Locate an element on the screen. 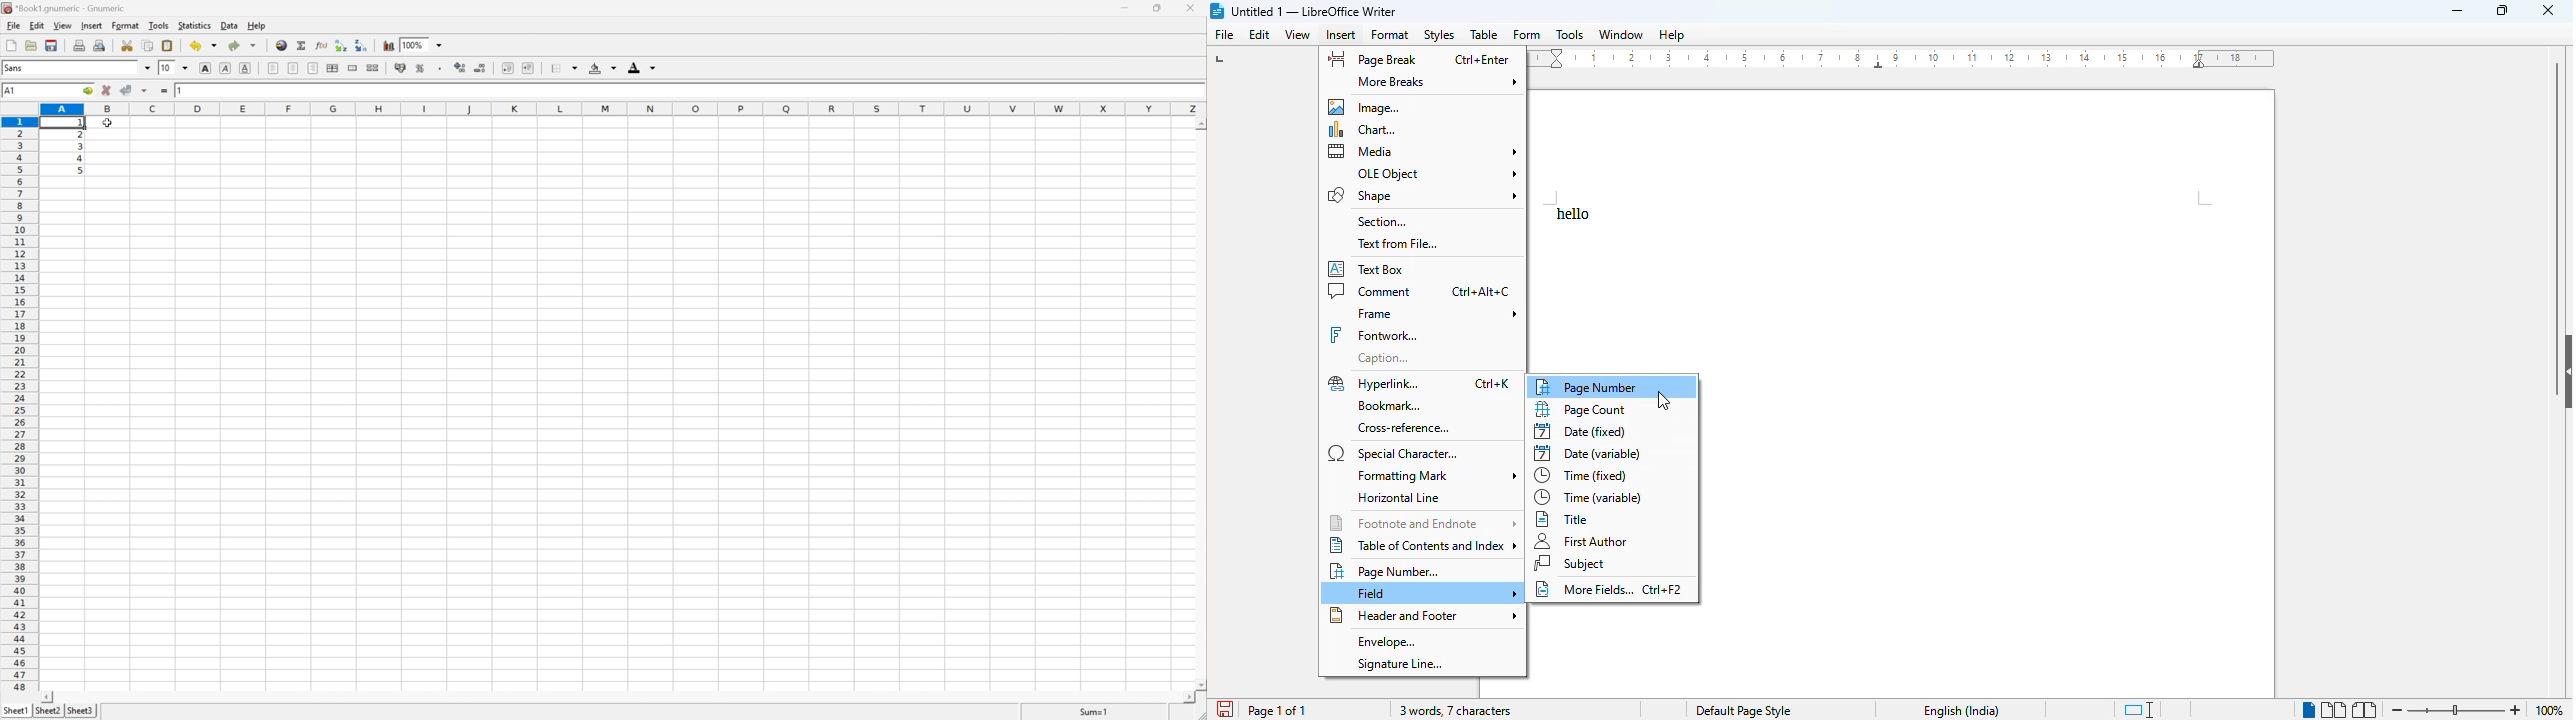 The image size is (2576, 728). caption is located at coordinates (1385, 359).